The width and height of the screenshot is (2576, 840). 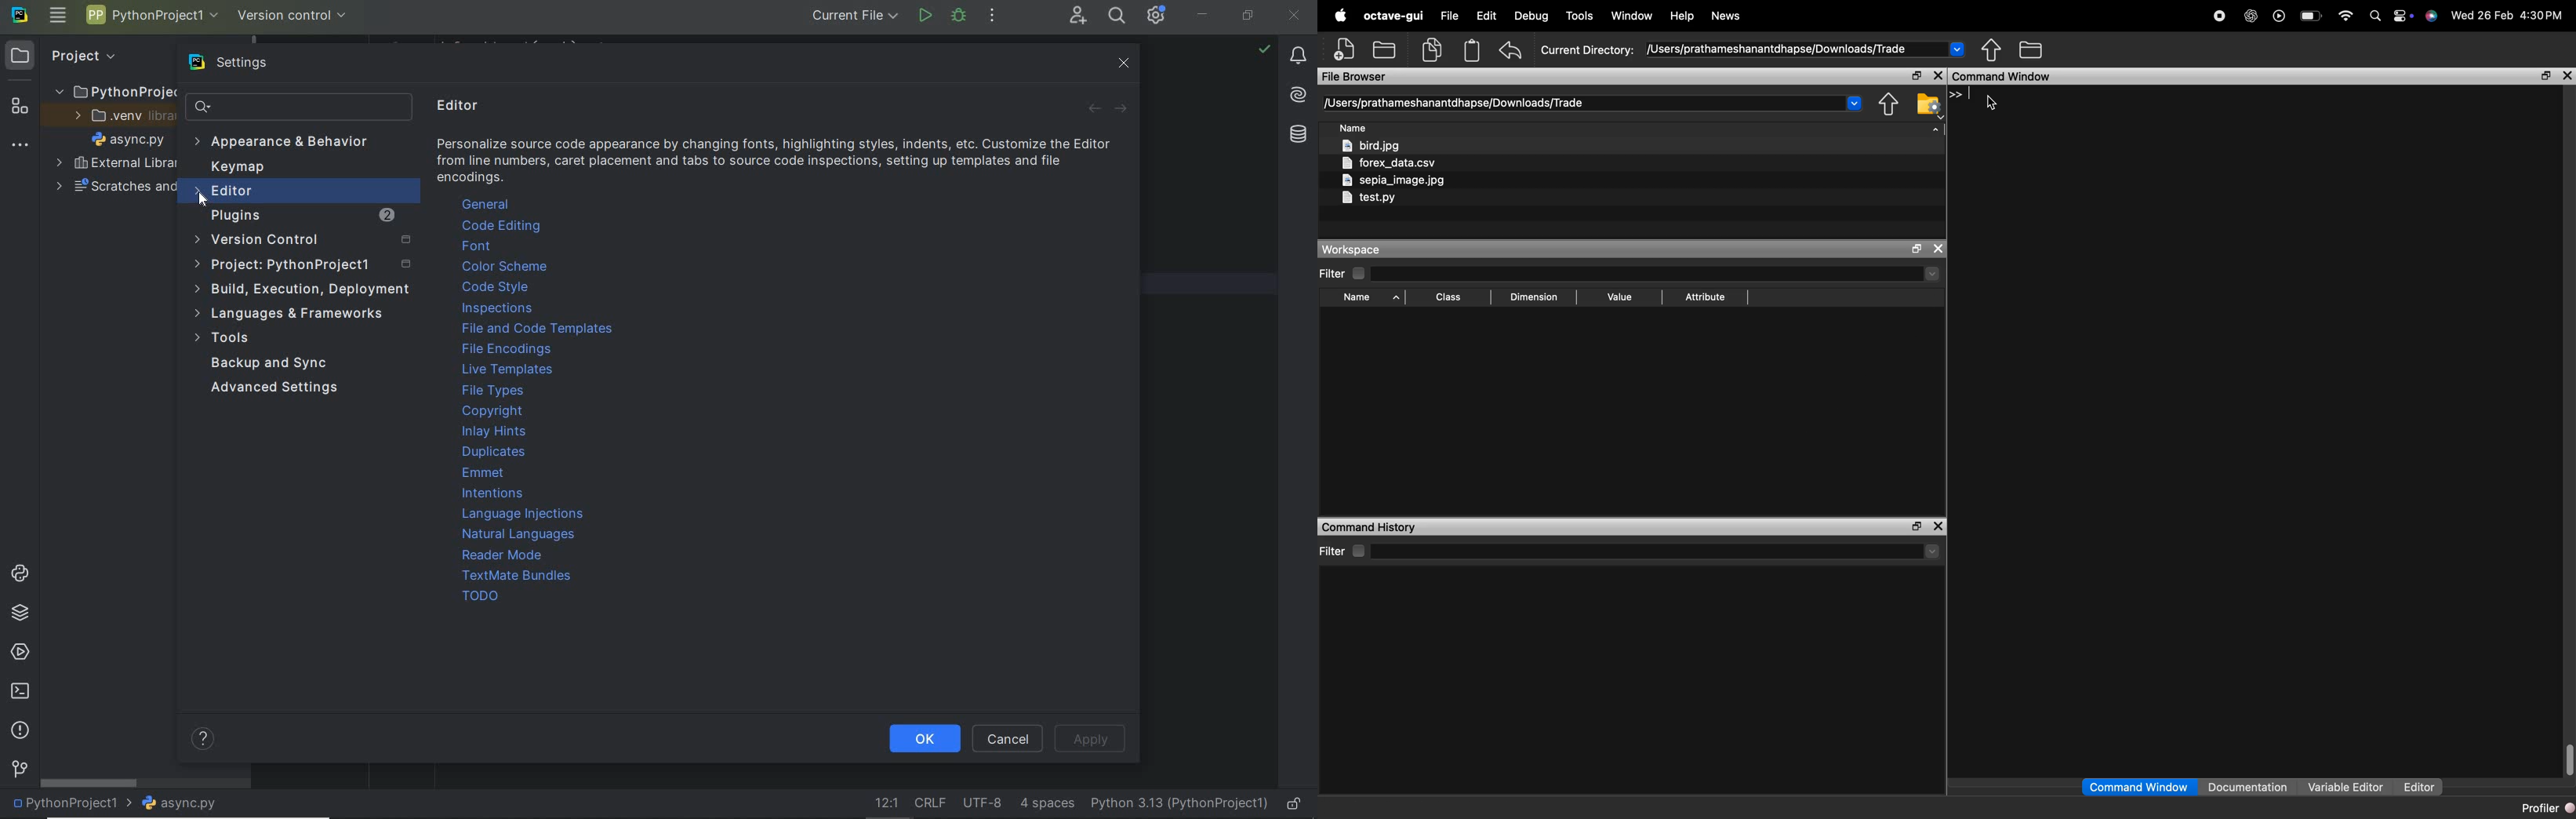 I want to click on General, so click(x=487, y=204).